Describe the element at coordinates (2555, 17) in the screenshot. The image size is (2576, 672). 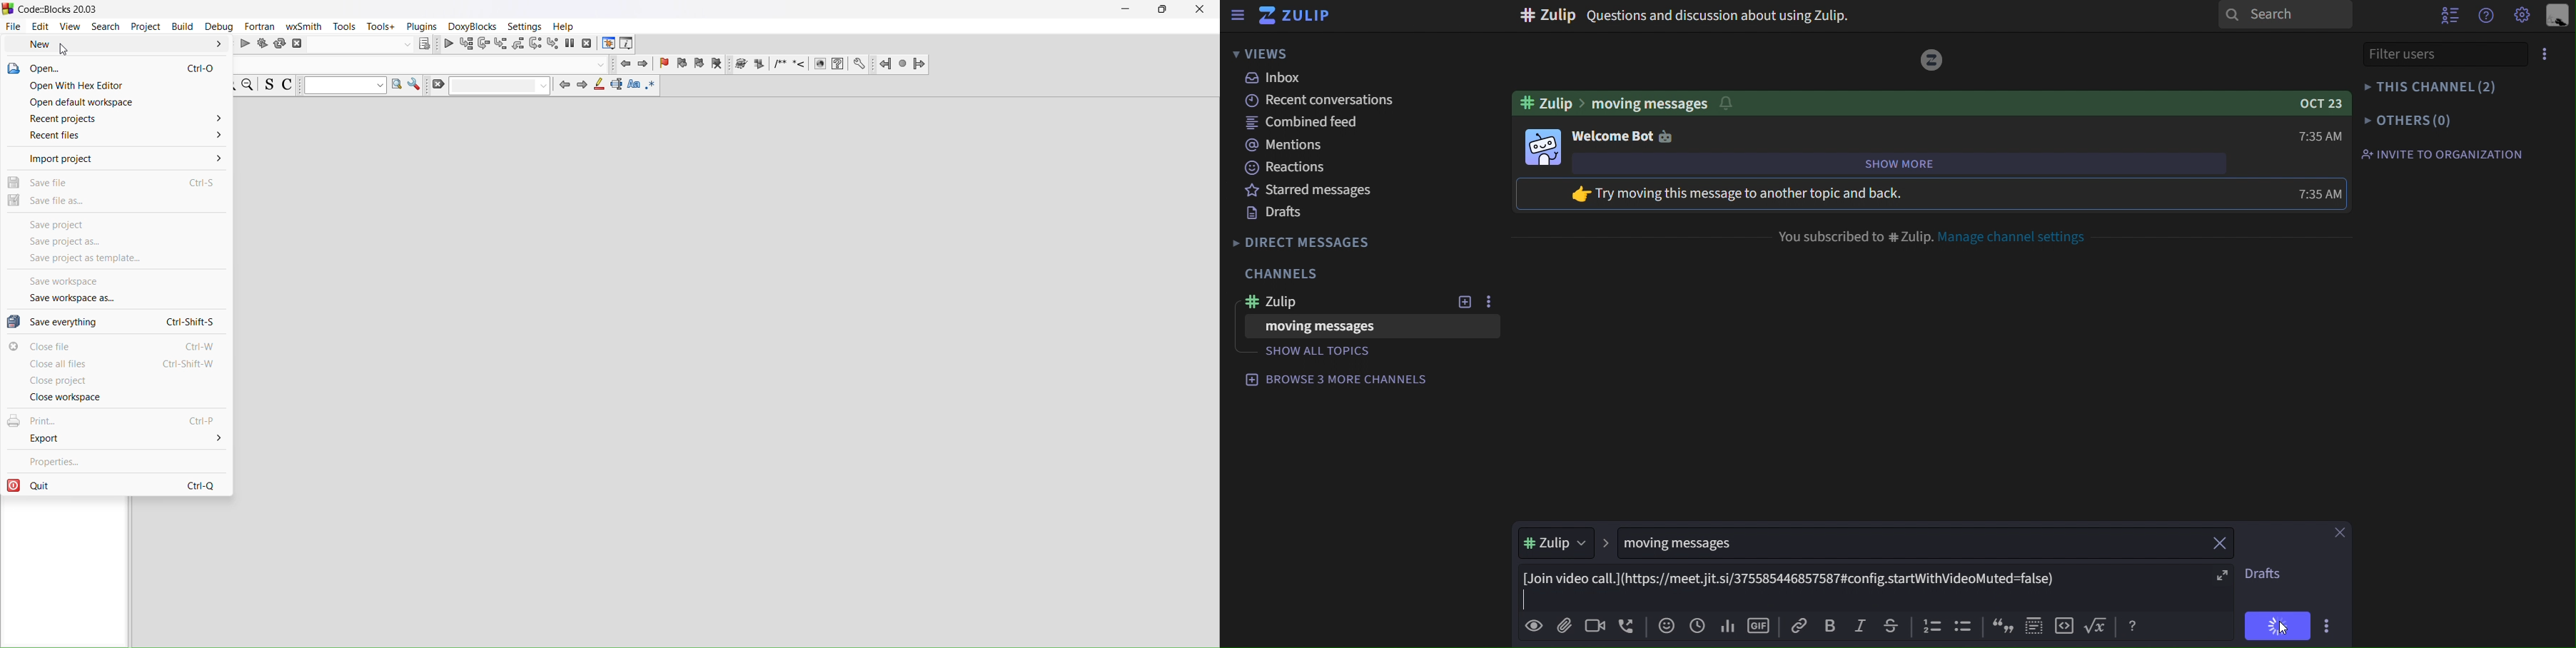
I see `personal menu` at that location.